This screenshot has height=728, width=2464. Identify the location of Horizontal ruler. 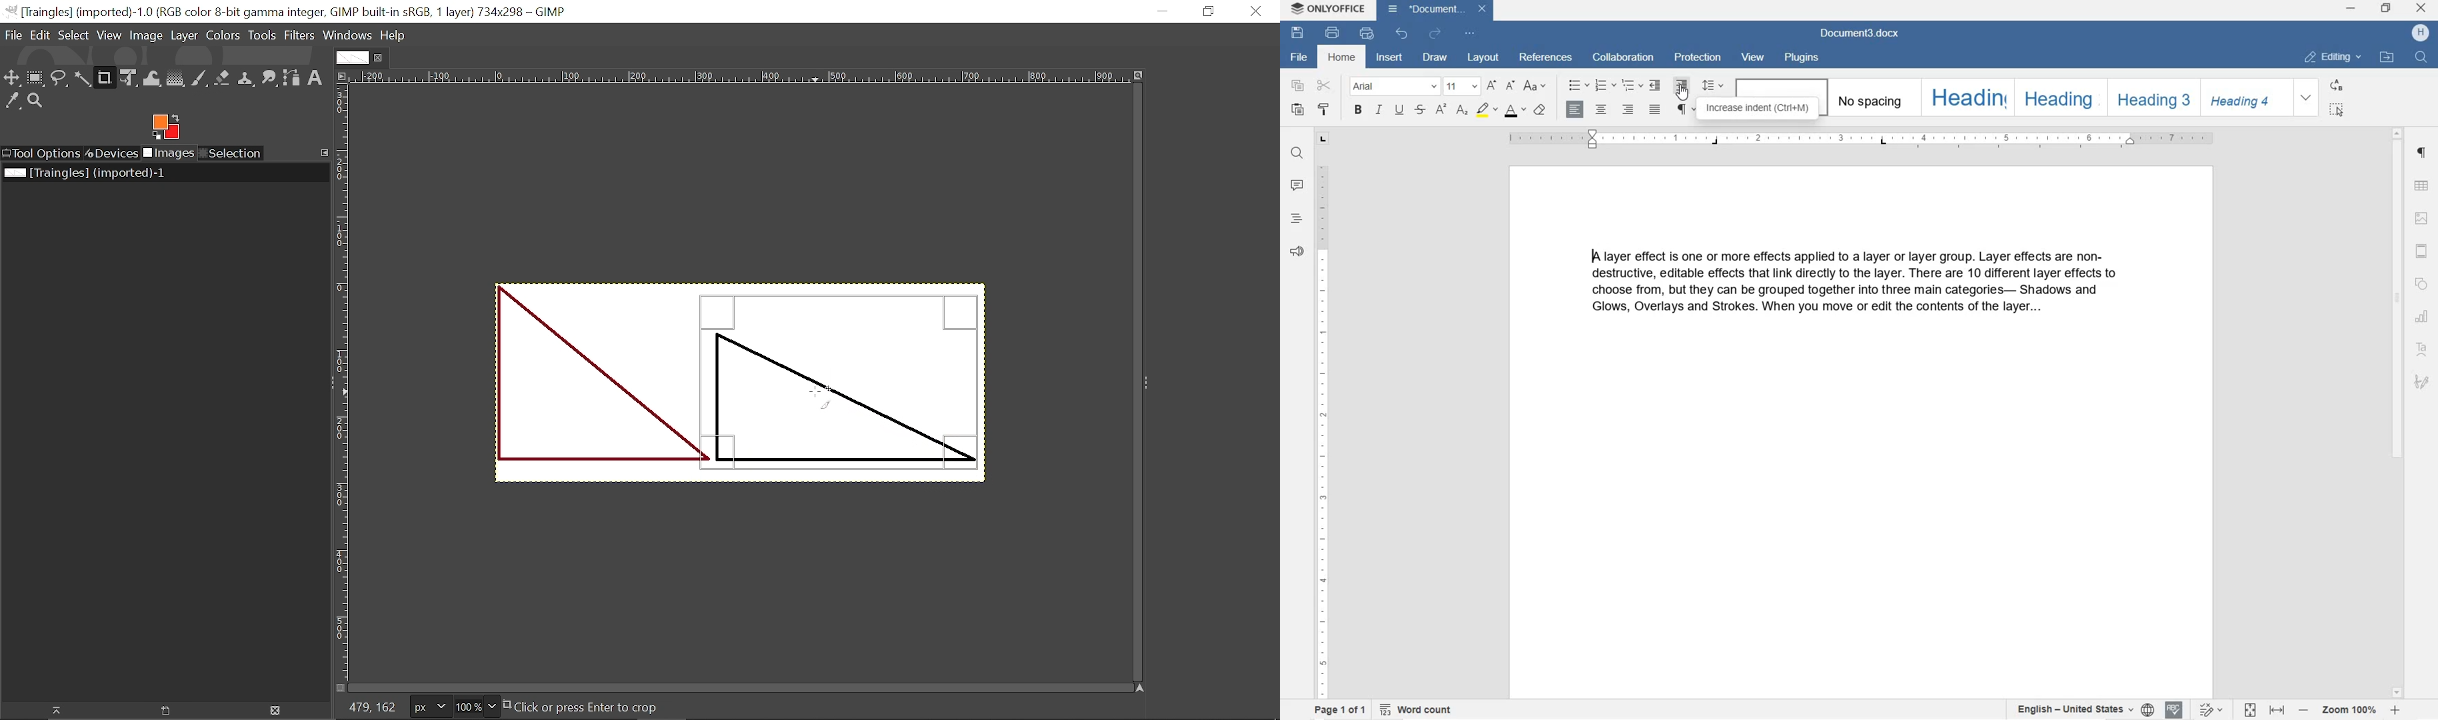
(740, 77).